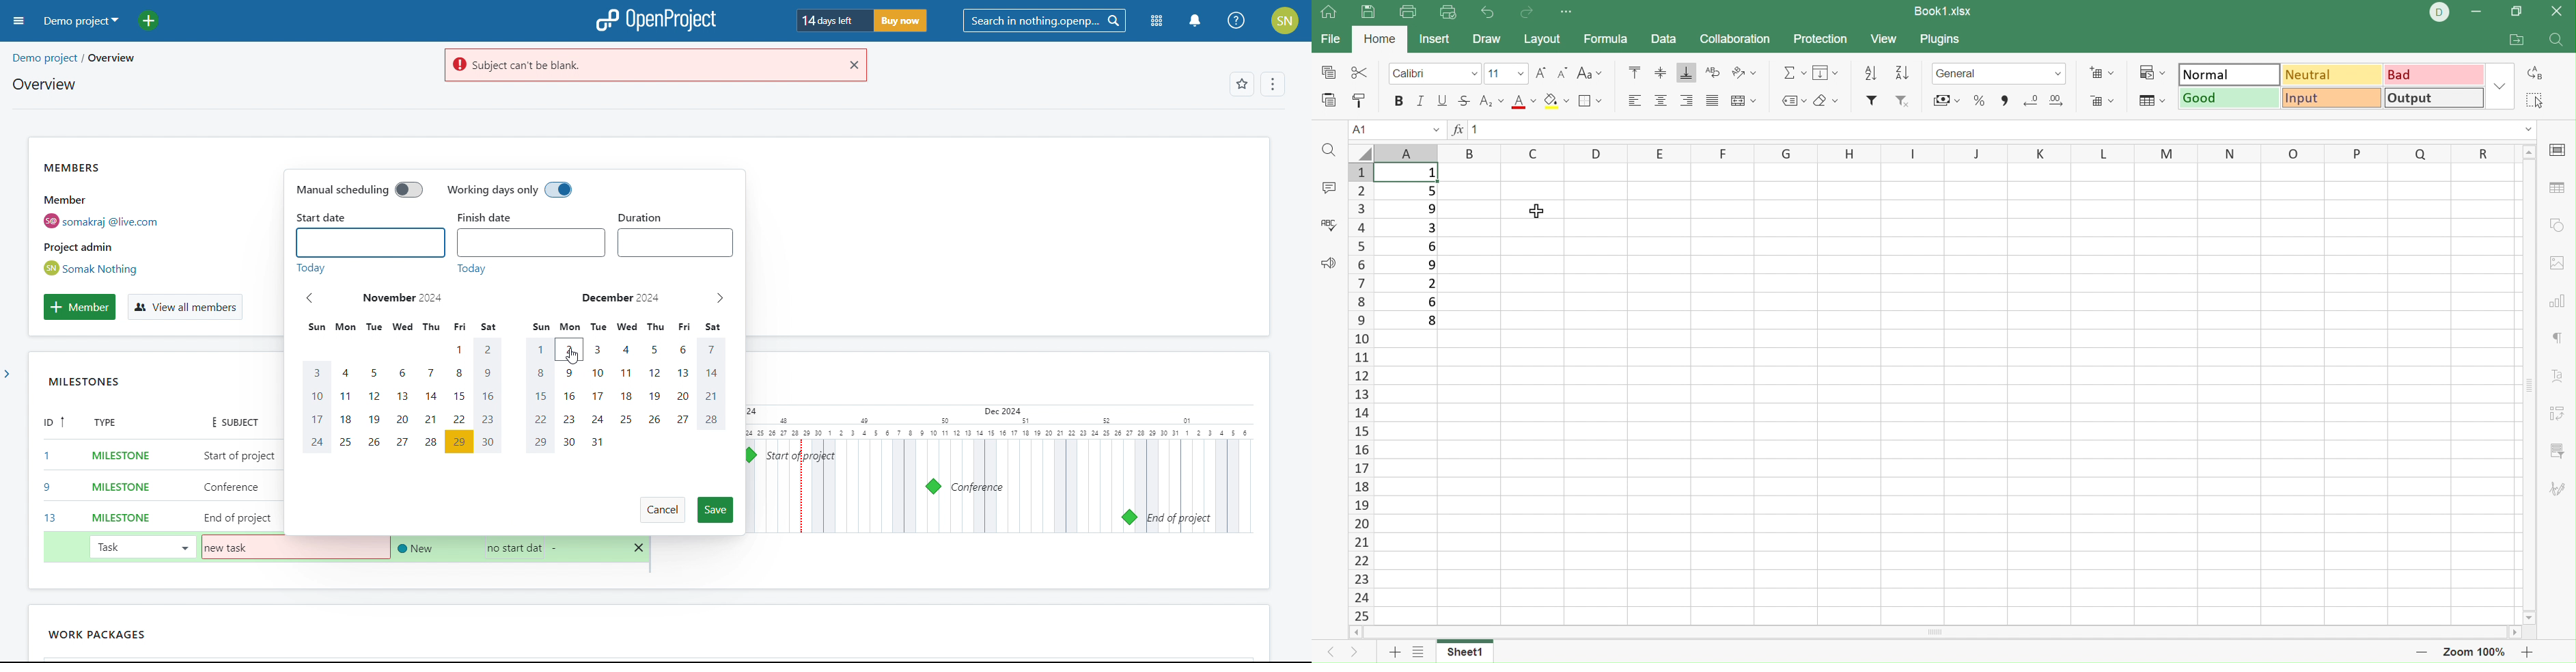 This screenshot has width=2576, height=672. Describe the element at coordinates (1128, 517) in the screenshot. I see `milestone 13` at that location.